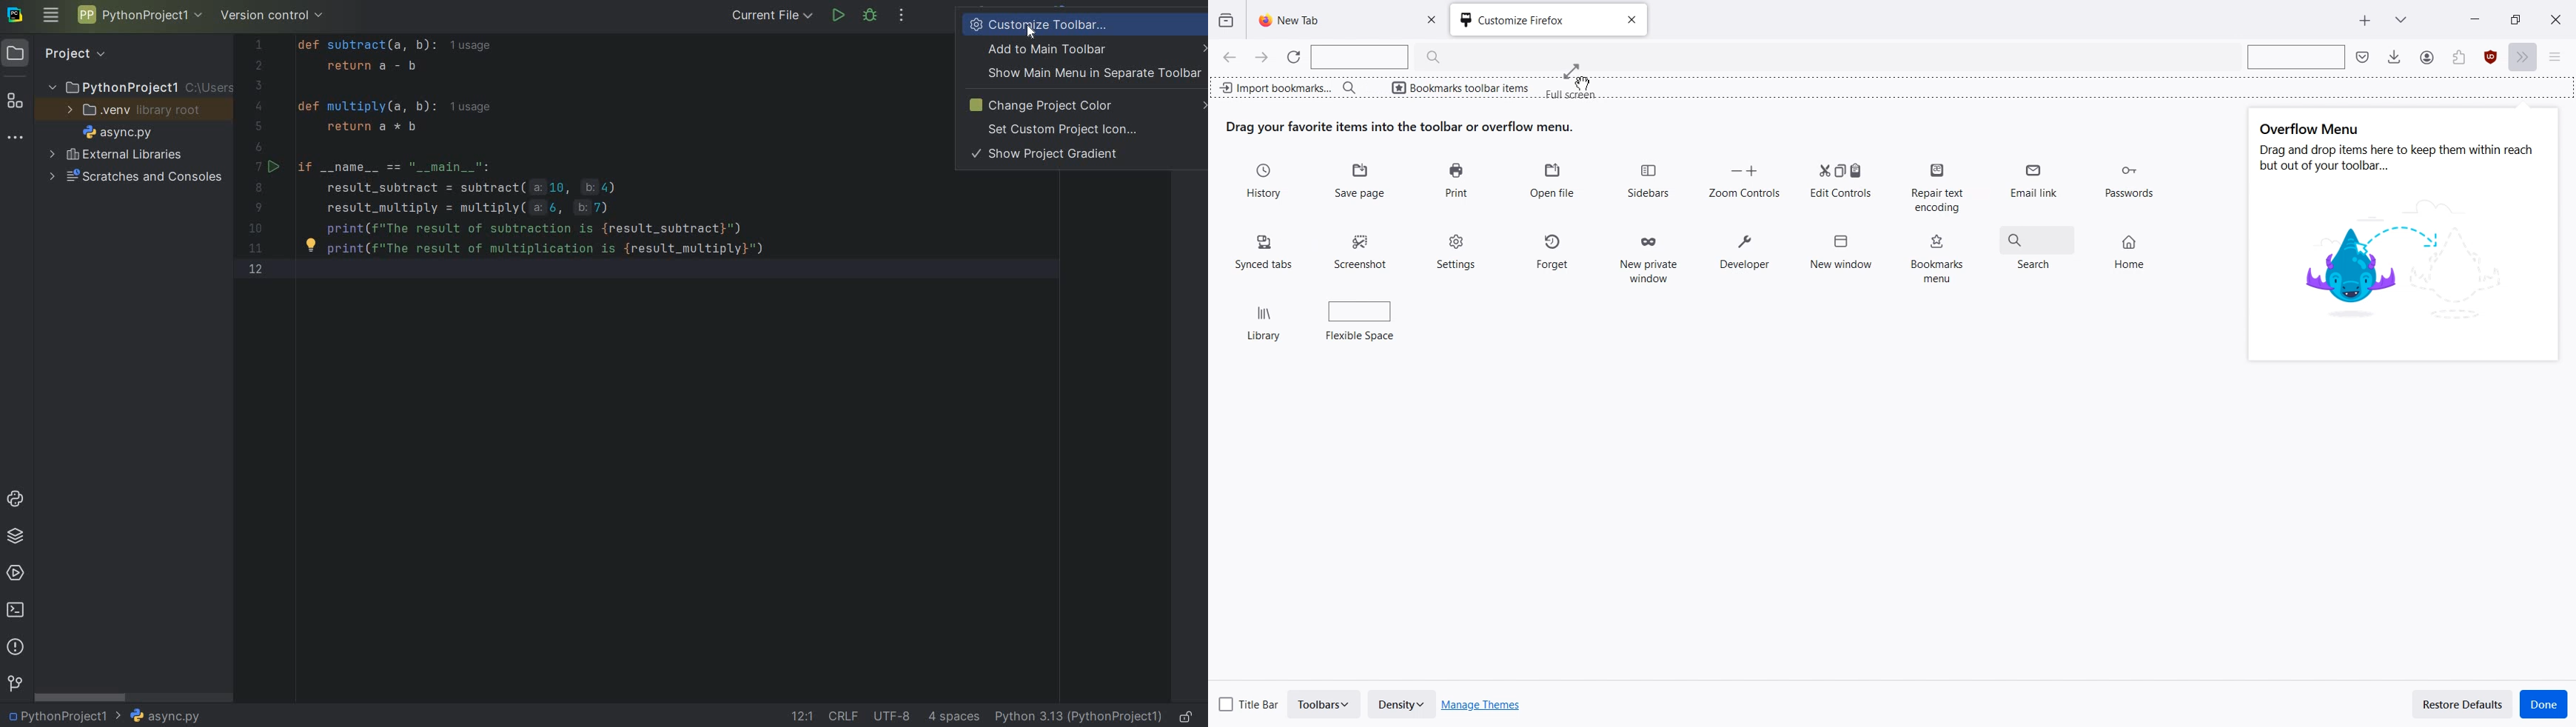 The height and width of the screenshot is (728, 2576). Describe the element at coordinates (81, 696) in the screenshot. I see `SCROLLBAR` at that location.